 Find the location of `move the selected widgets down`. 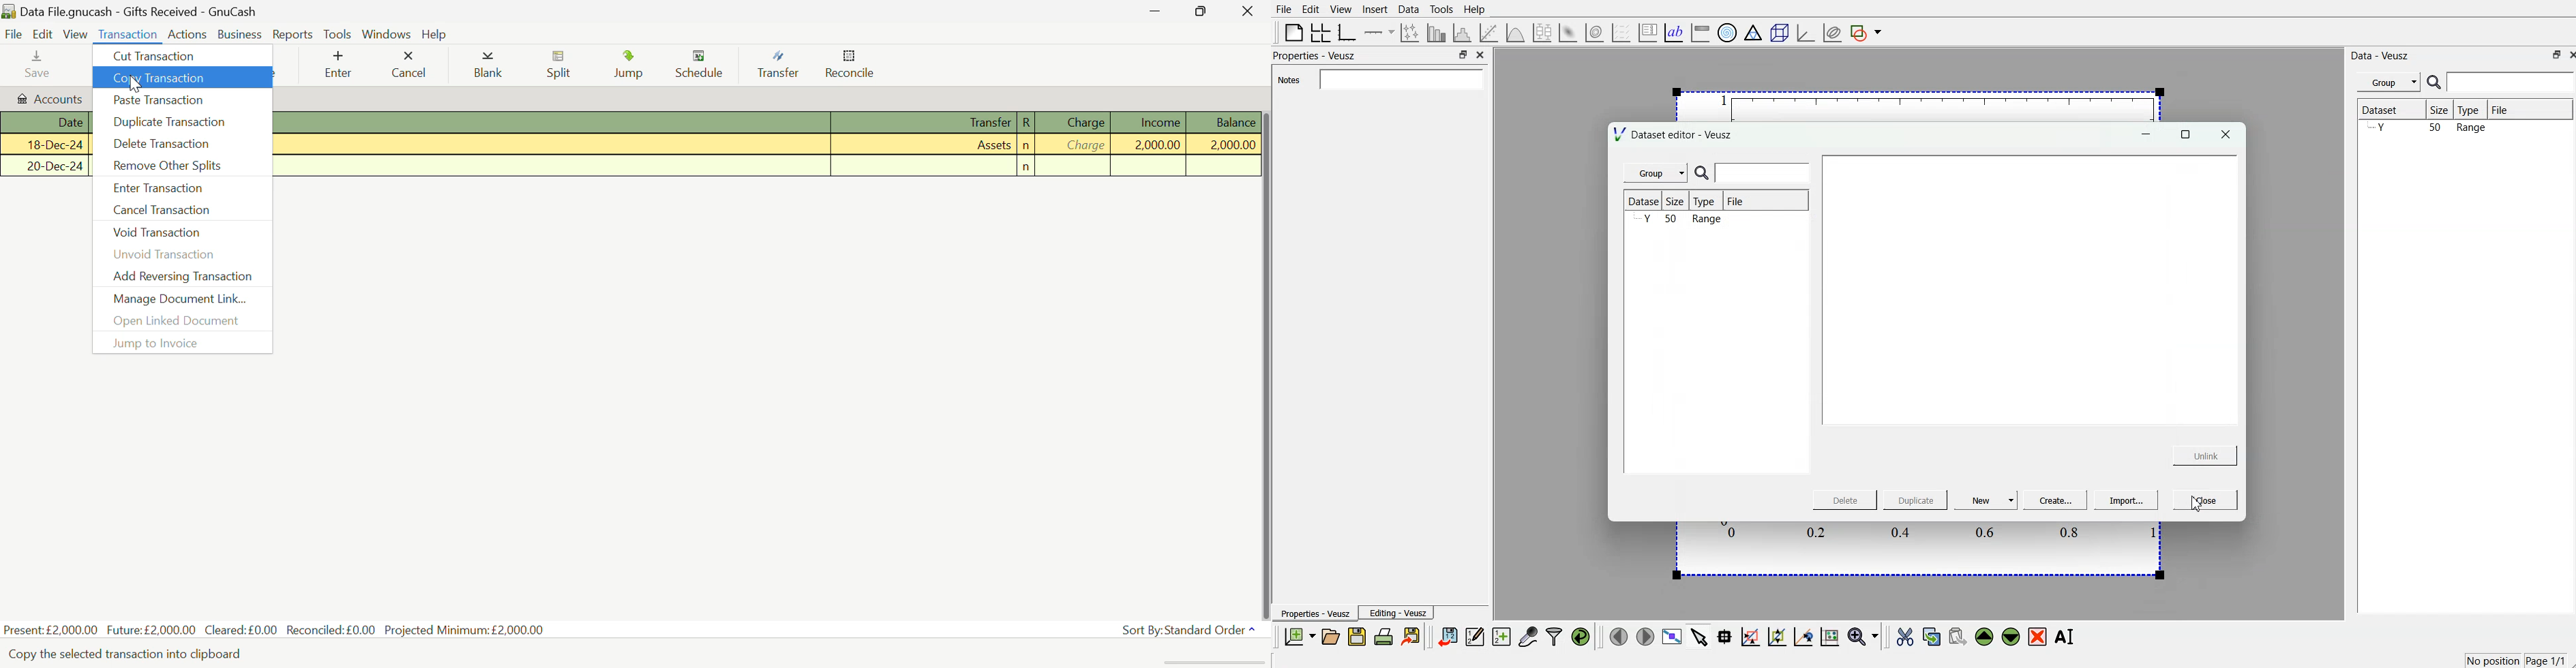

move the selected widgets down is located at coordinates (2011, 637).